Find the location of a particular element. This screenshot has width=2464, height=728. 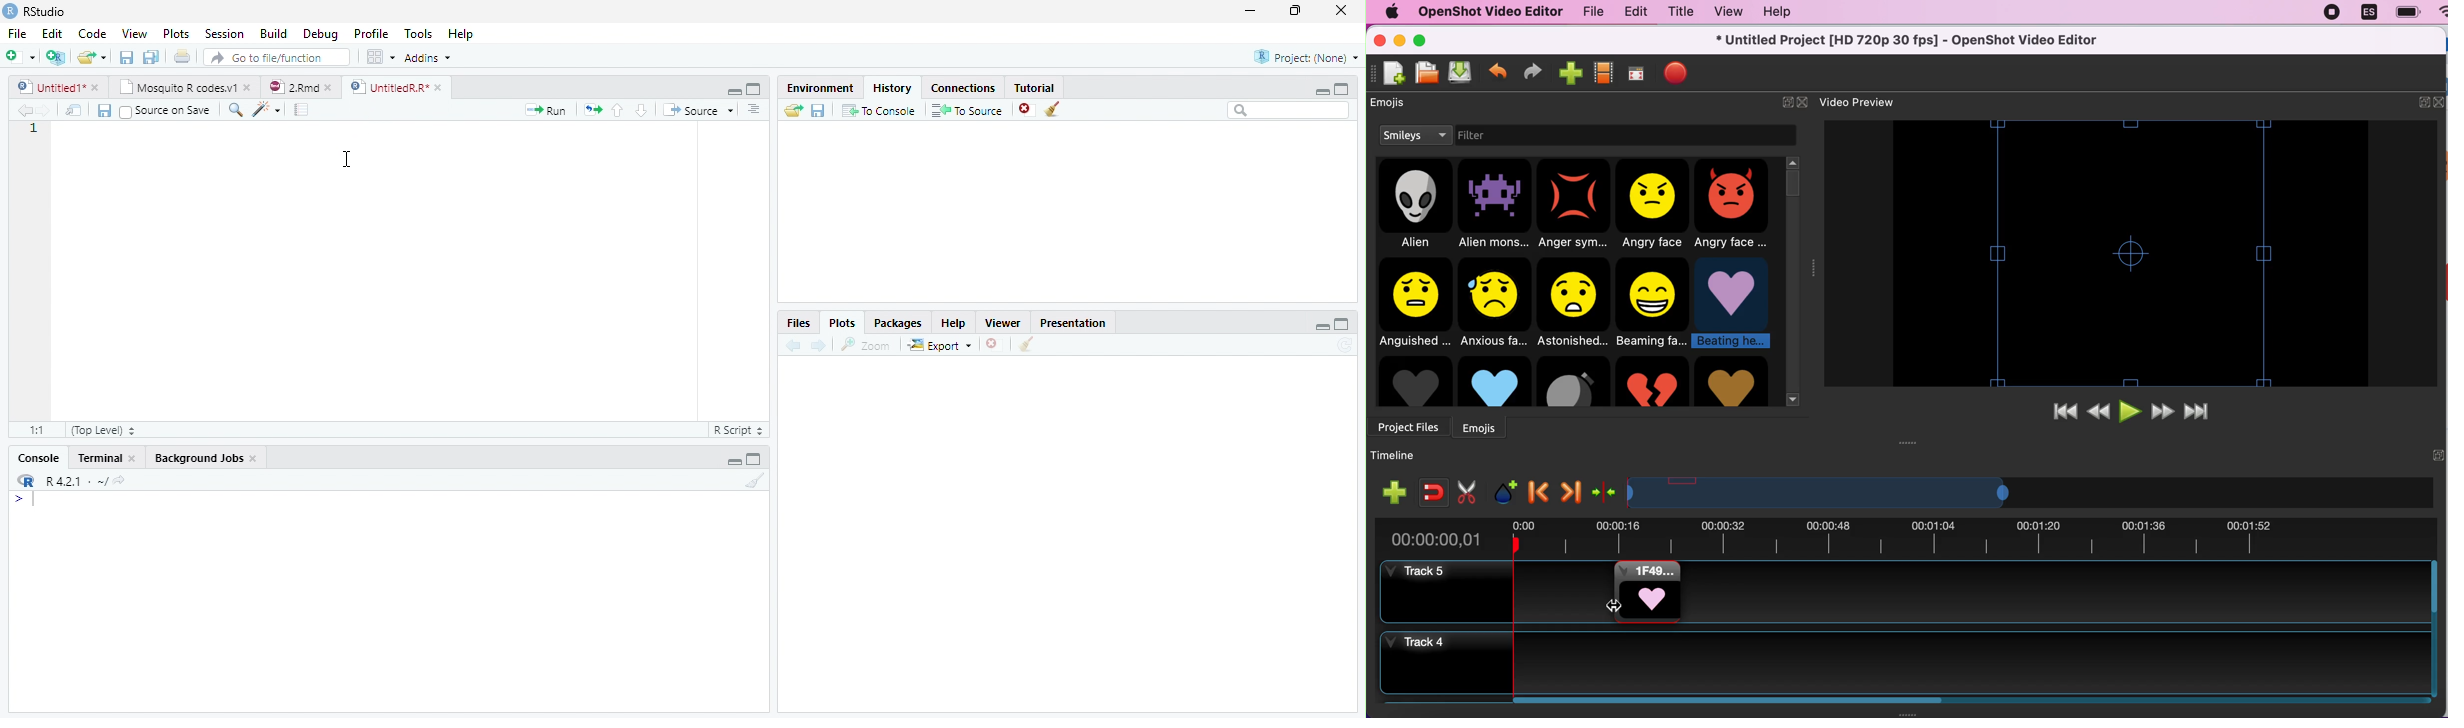

Presentation is located at coordinates (1073, 323).